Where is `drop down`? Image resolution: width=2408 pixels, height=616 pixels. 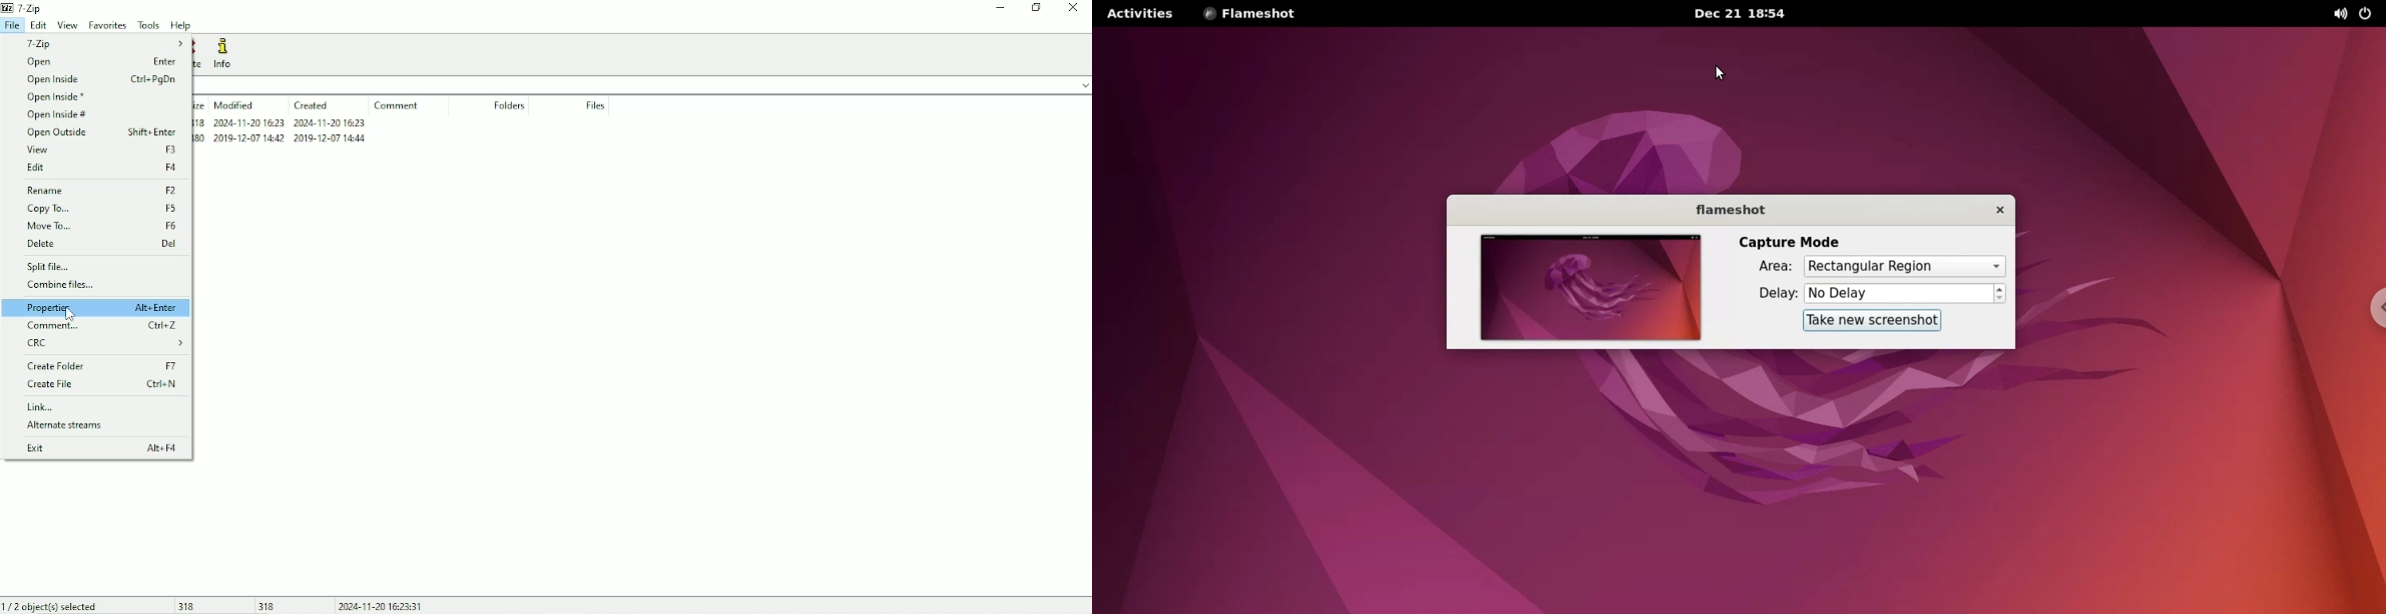
drop down is located at coordinates (1085, 84).